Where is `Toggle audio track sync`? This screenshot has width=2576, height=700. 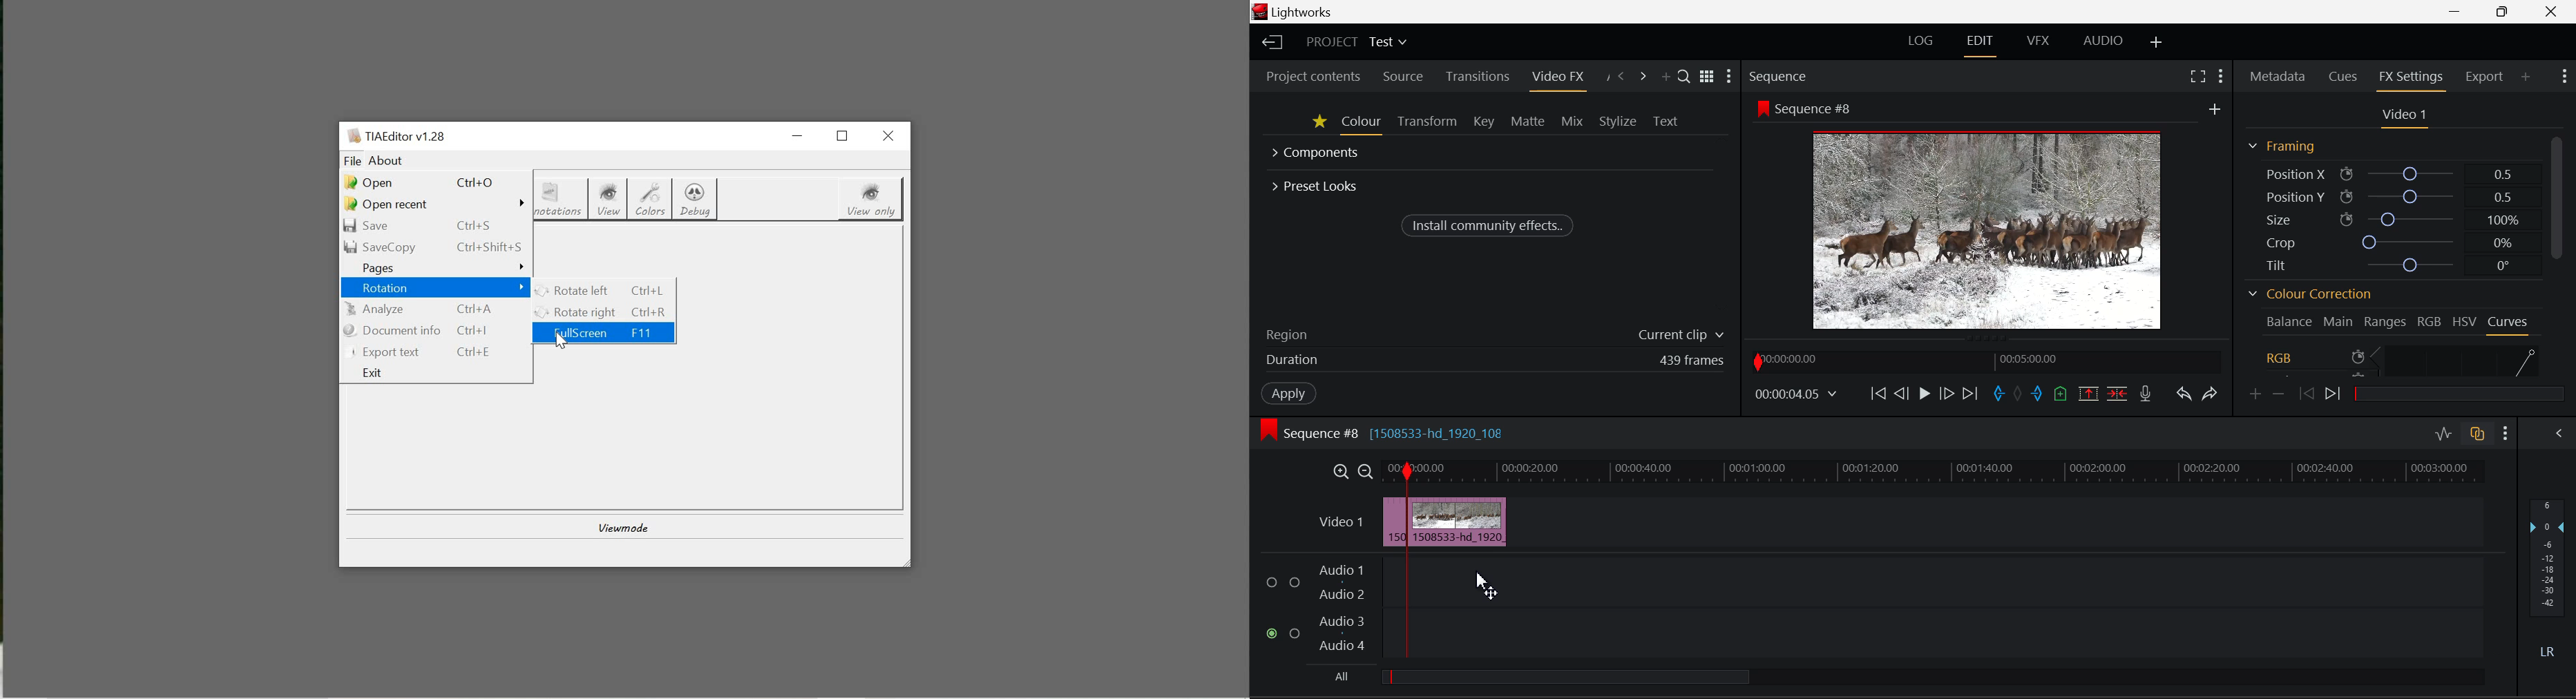 Toggle audio track sync is located at coordinates (2477, 437).